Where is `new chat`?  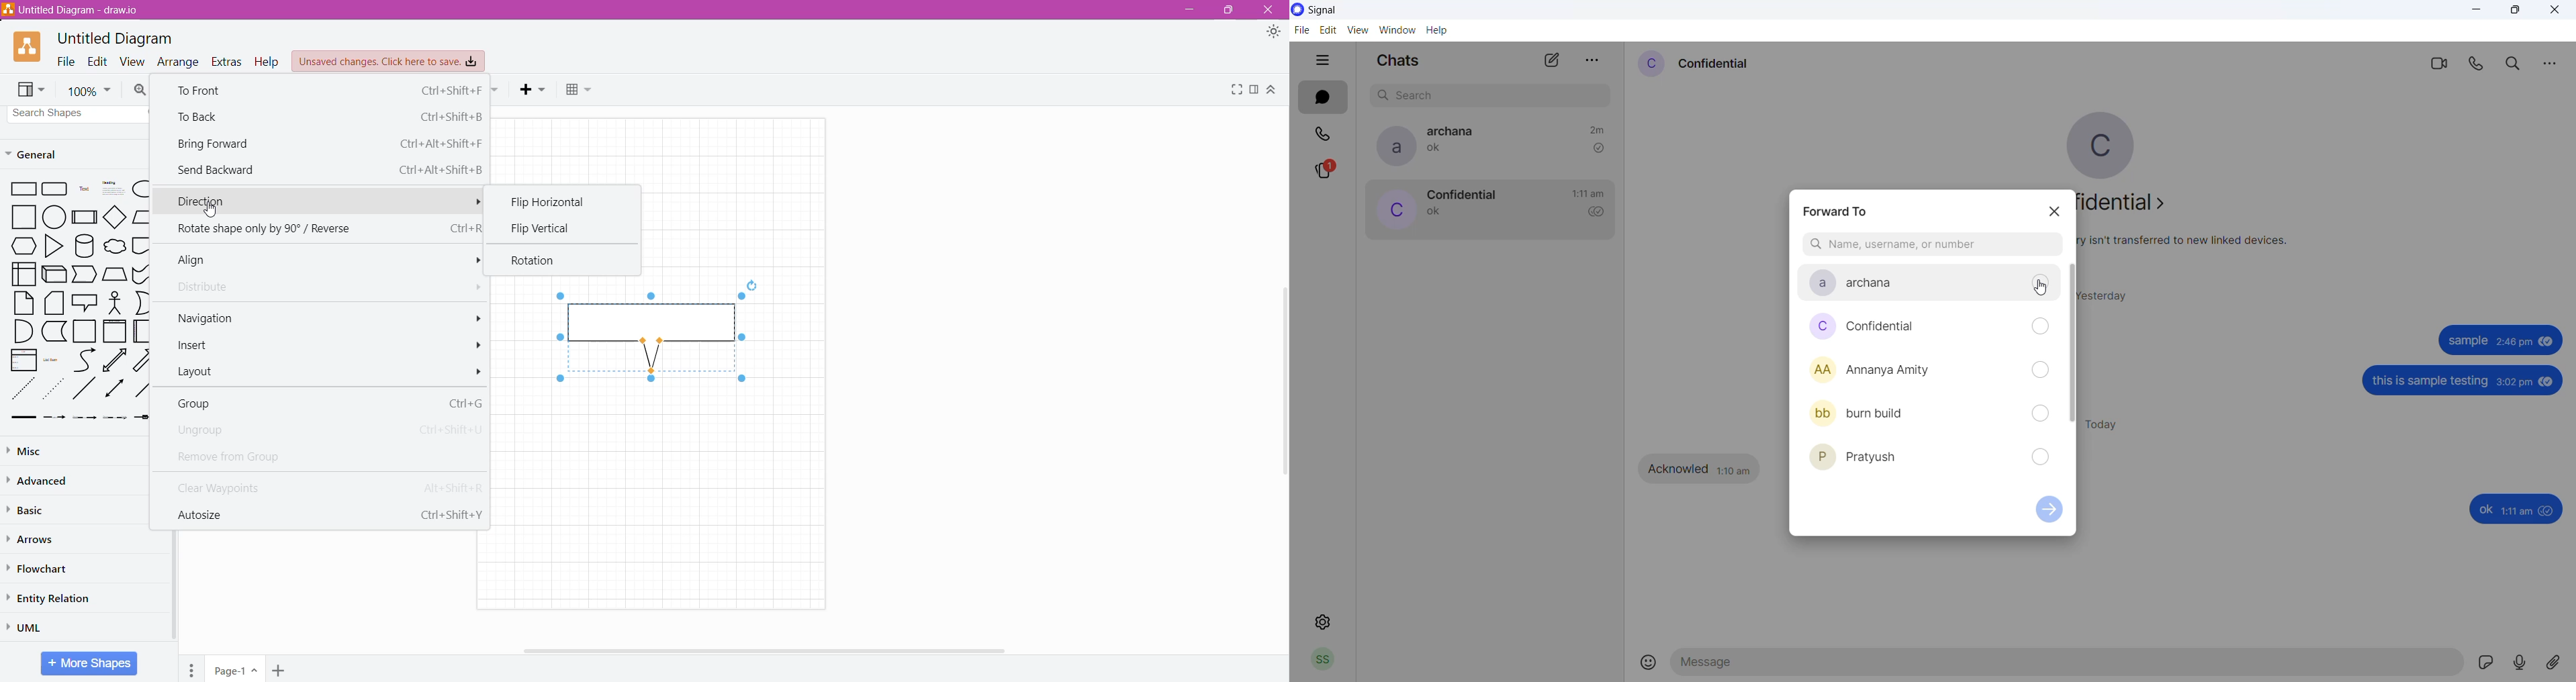 new chat is located at coordinates (1552, 64).